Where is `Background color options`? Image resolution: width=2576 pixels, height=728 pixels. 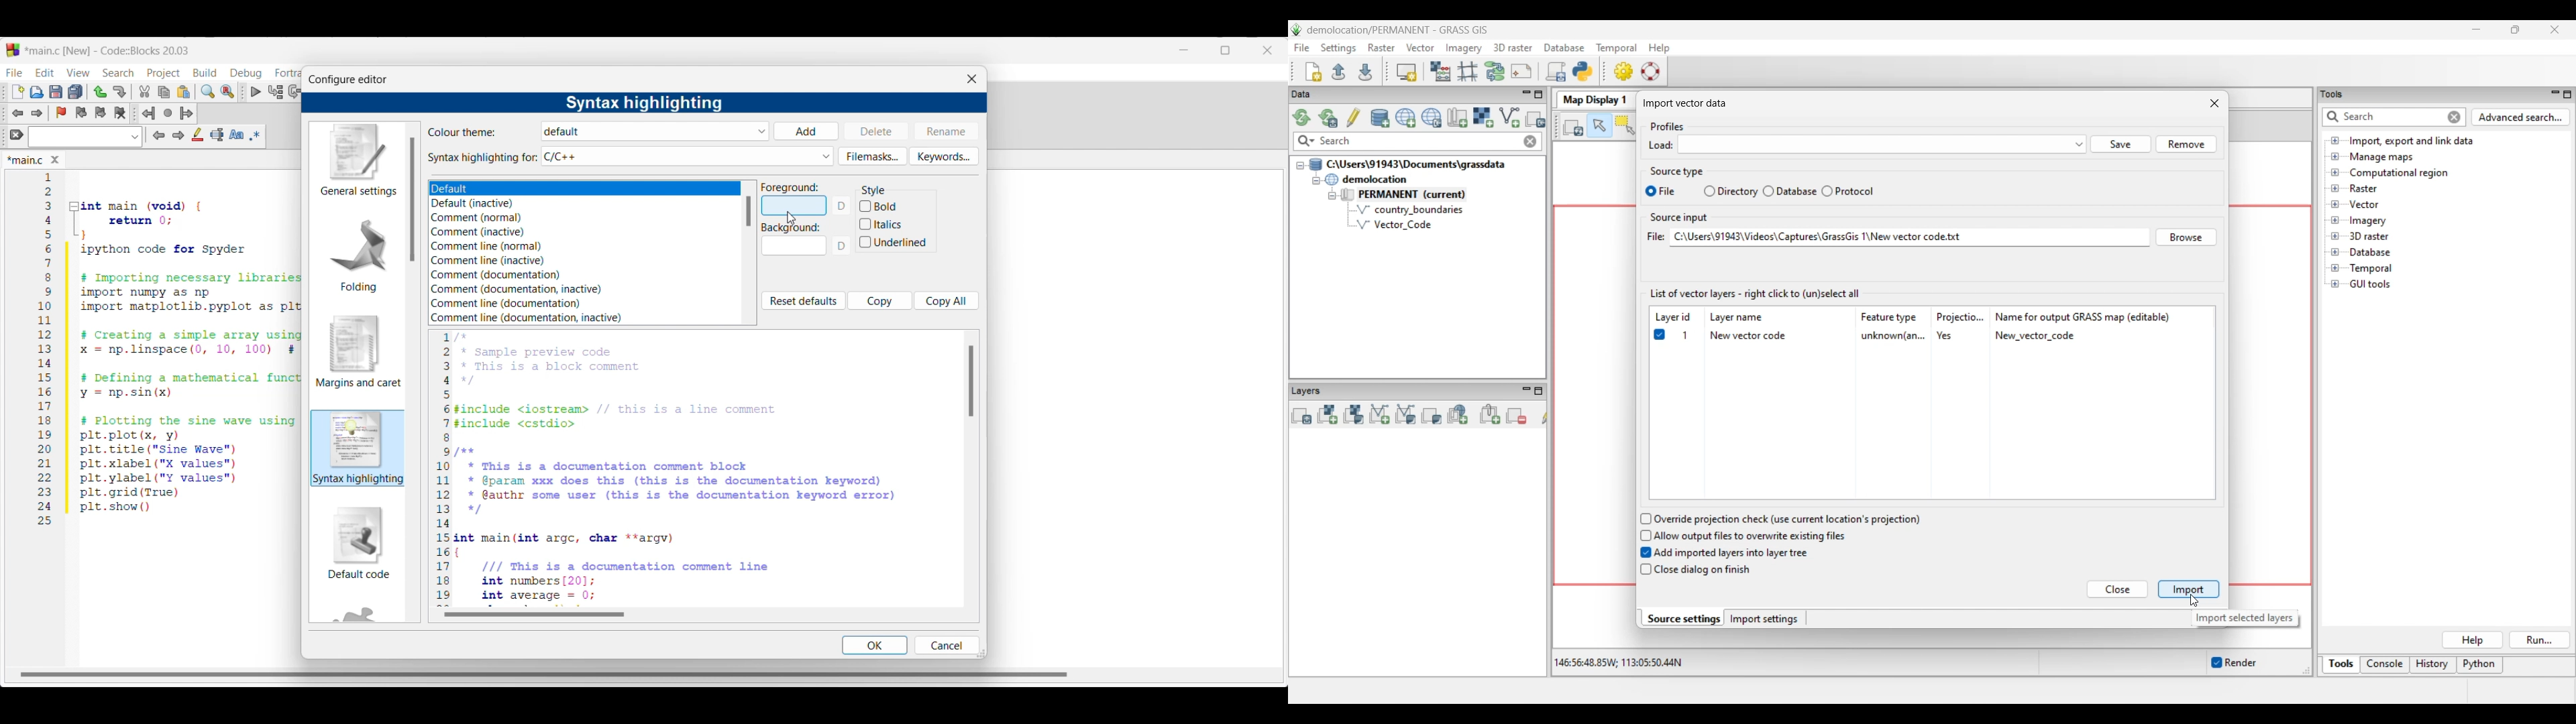
Background color options is located at coordinates (794, 249).